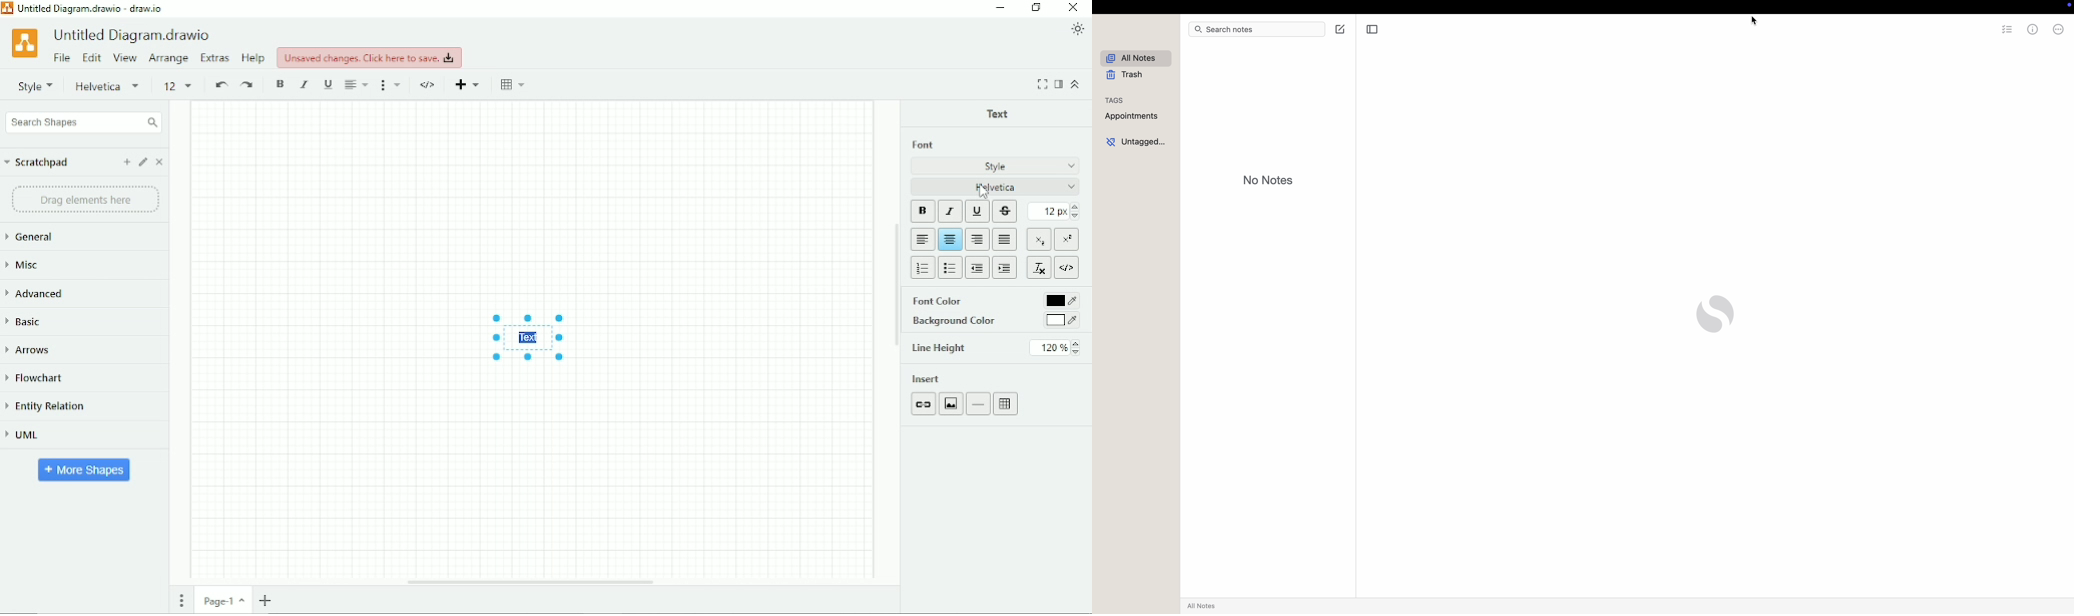 This screenshot has width=2100, height=616. What do you see at coordinates (184, 599) in the screenshot?
I see `Pages` at bounding box center [184, 599].